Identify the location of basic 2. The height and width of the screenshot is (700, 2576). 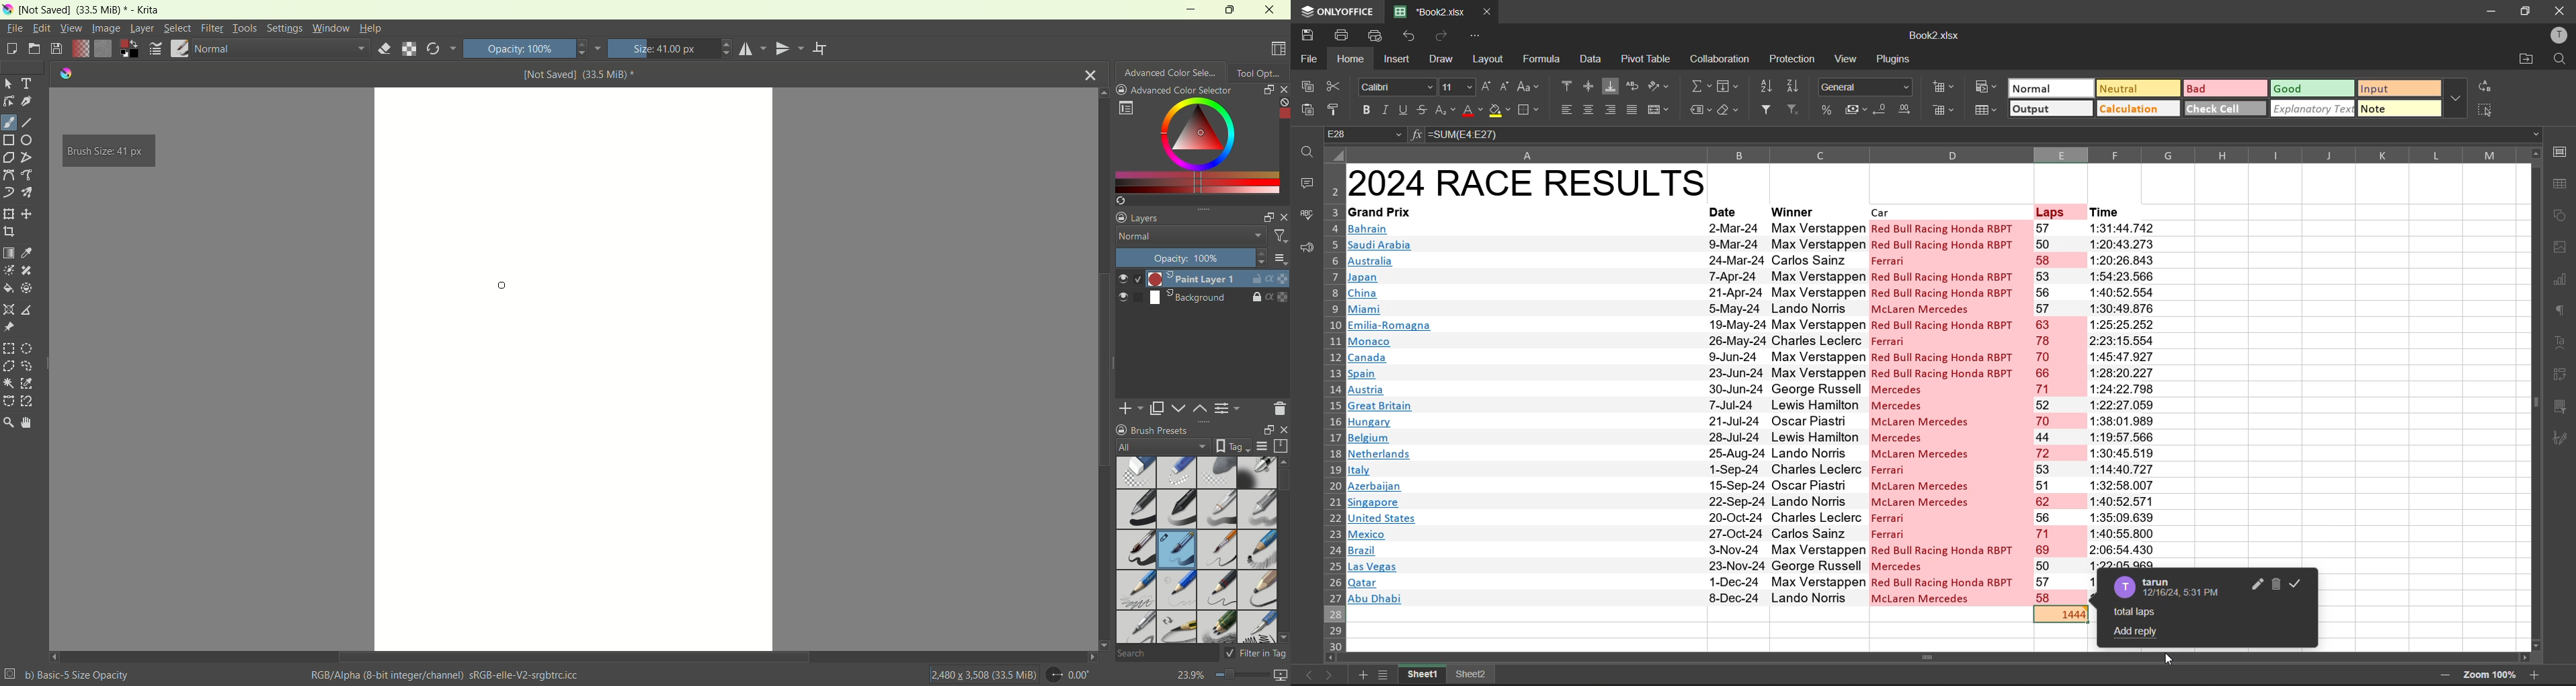
(1178, 509).